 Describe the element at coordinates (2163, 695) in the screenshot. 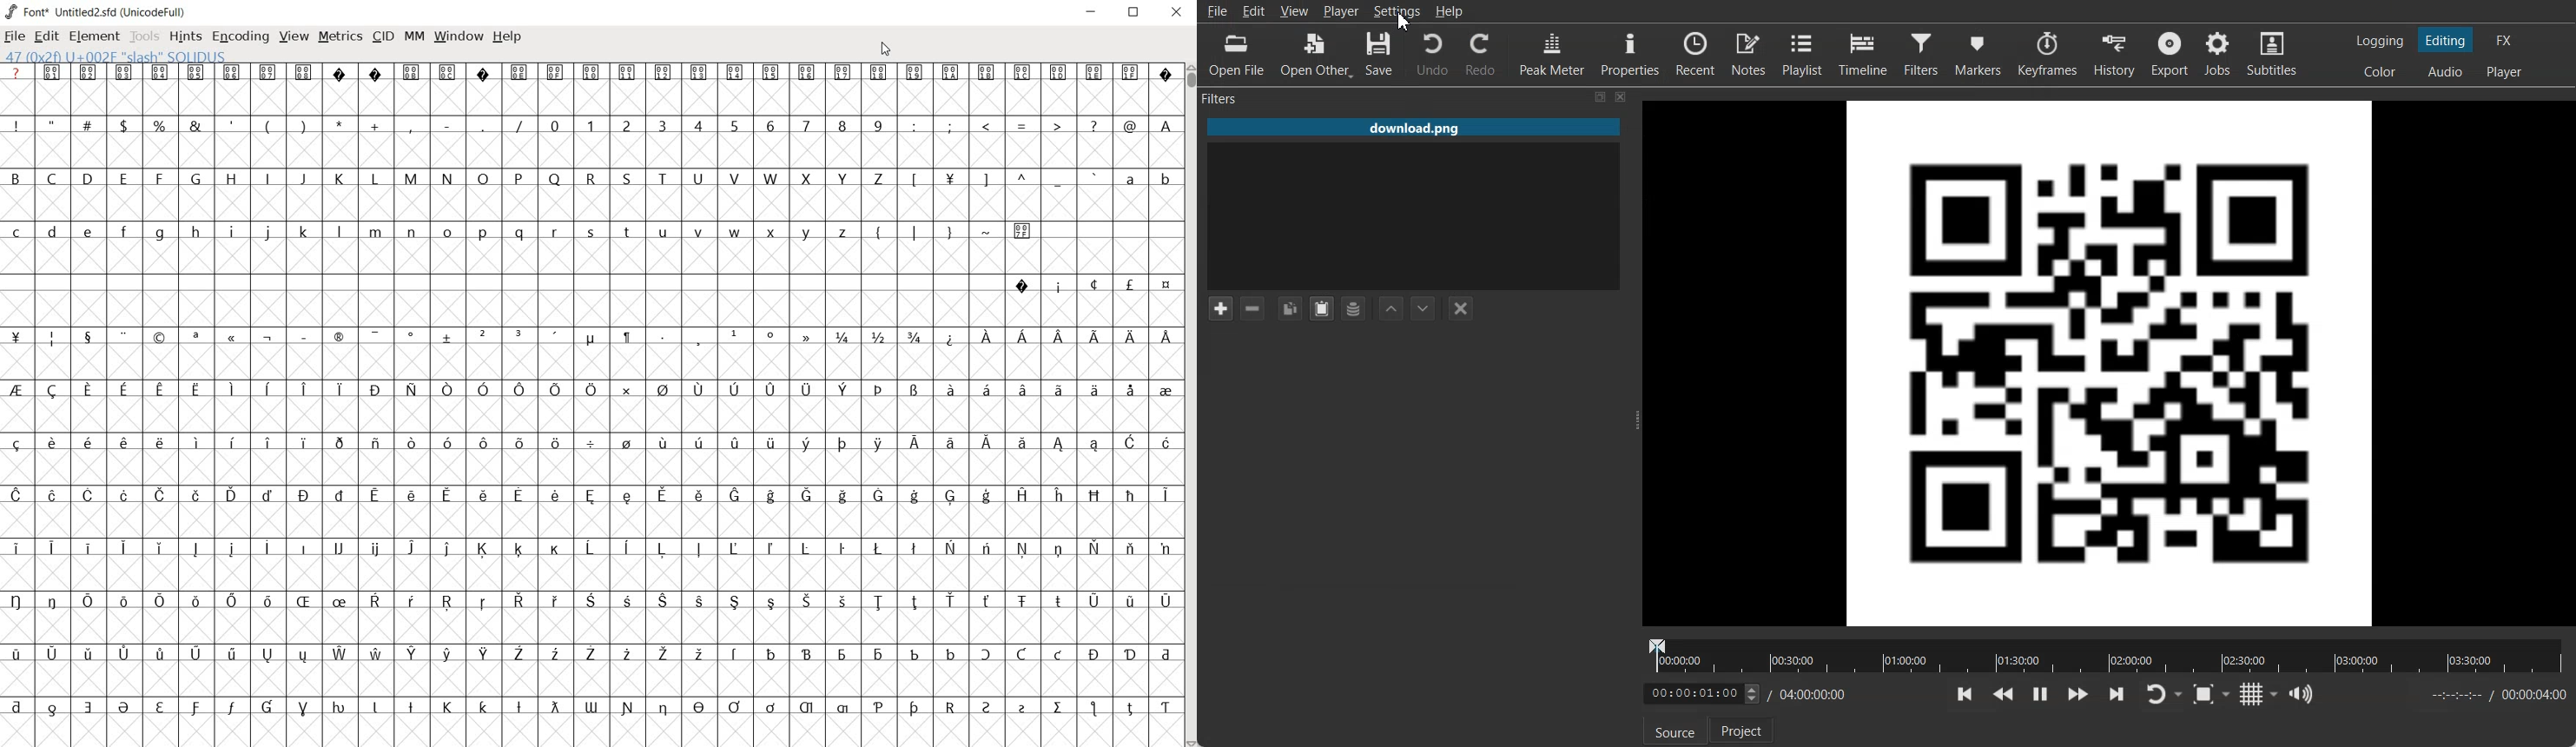

I see `Toggle Player looping` at that location.